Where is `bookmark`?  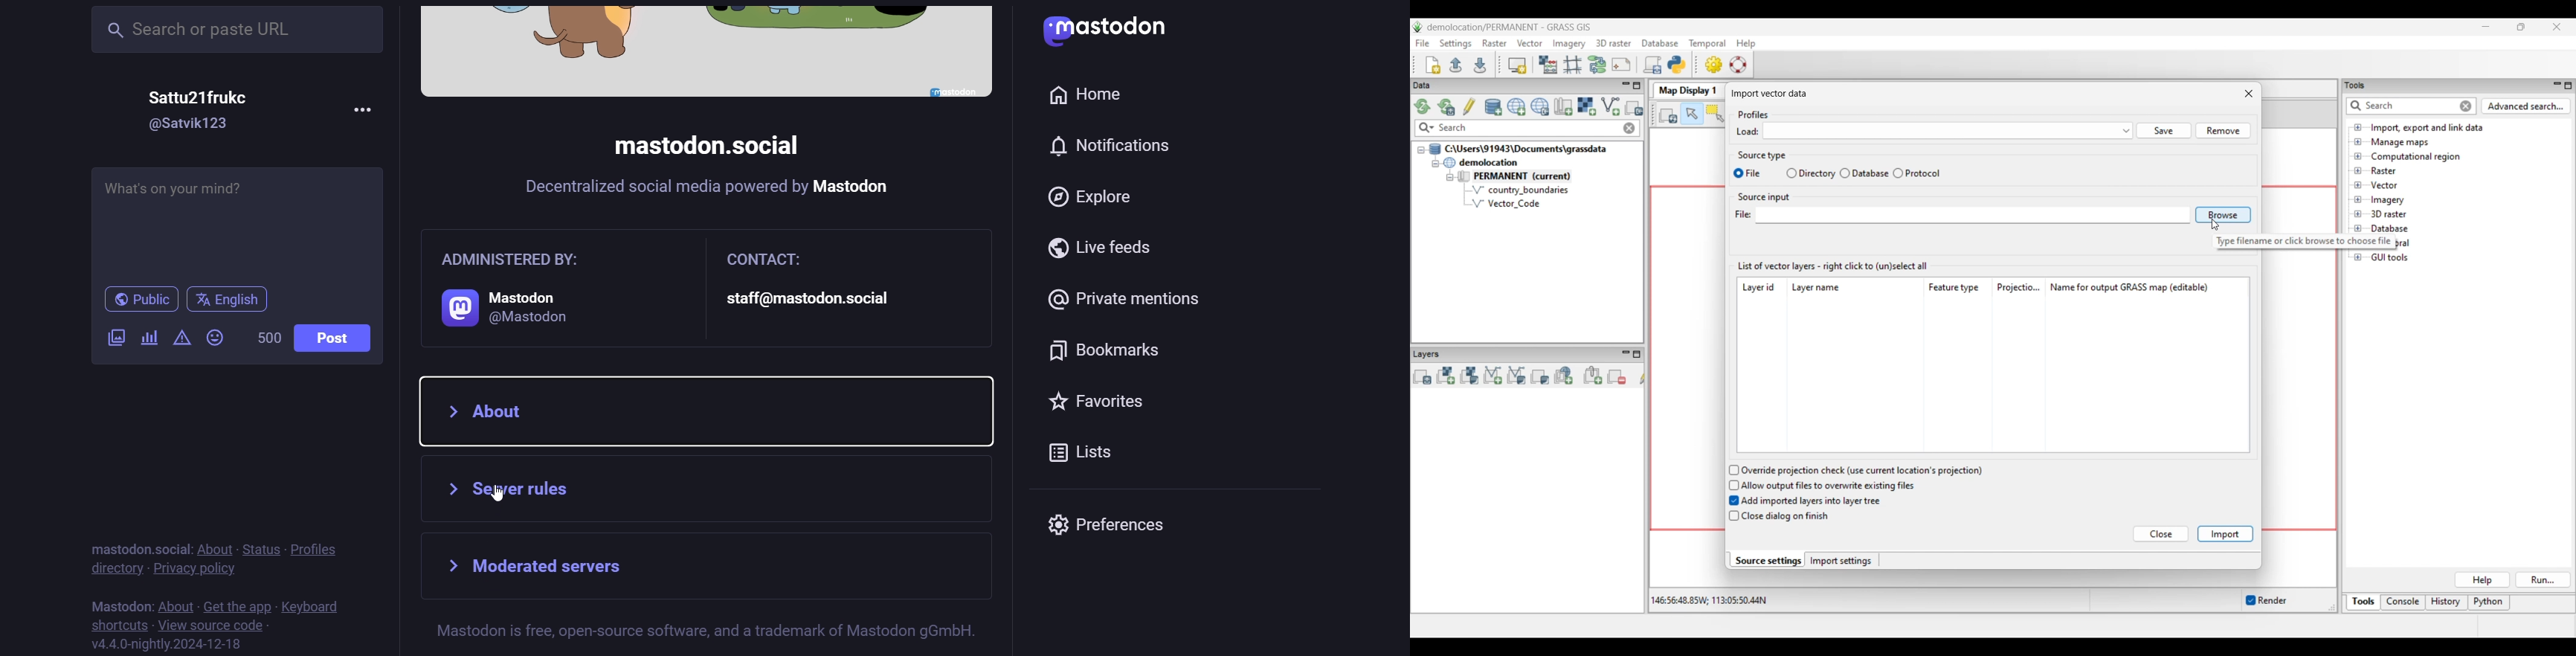
bookmark is located at coordinates (1110, 354).